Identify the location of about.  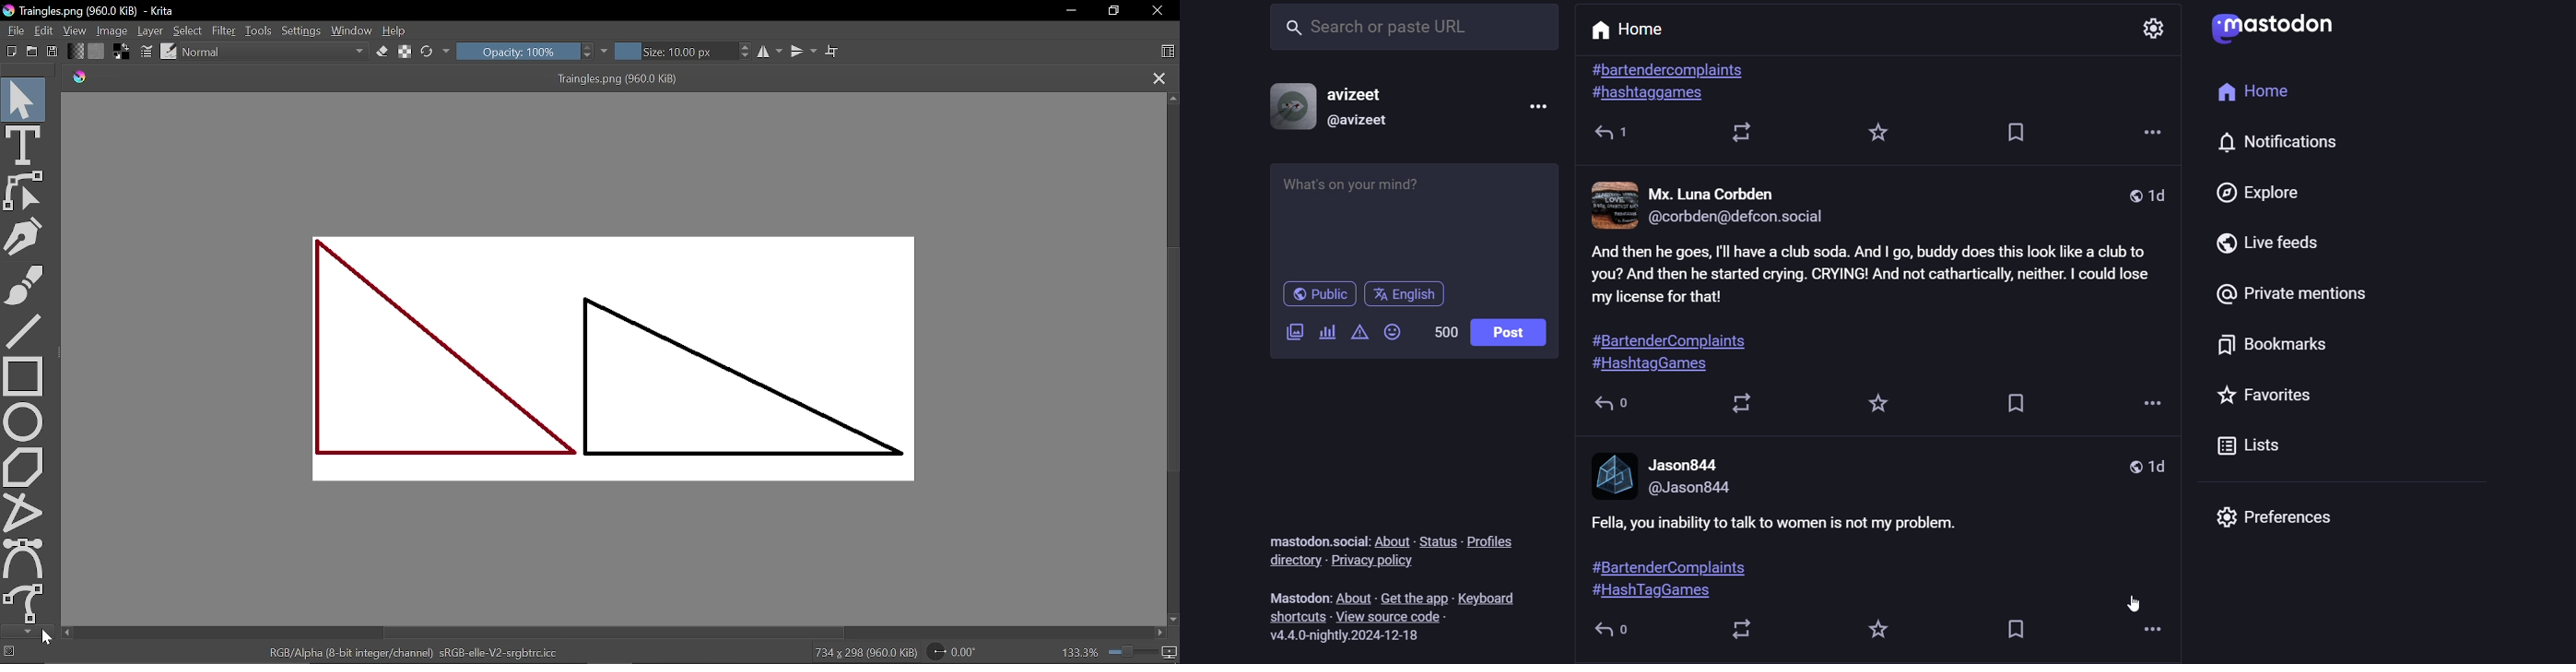
(1354, 594).